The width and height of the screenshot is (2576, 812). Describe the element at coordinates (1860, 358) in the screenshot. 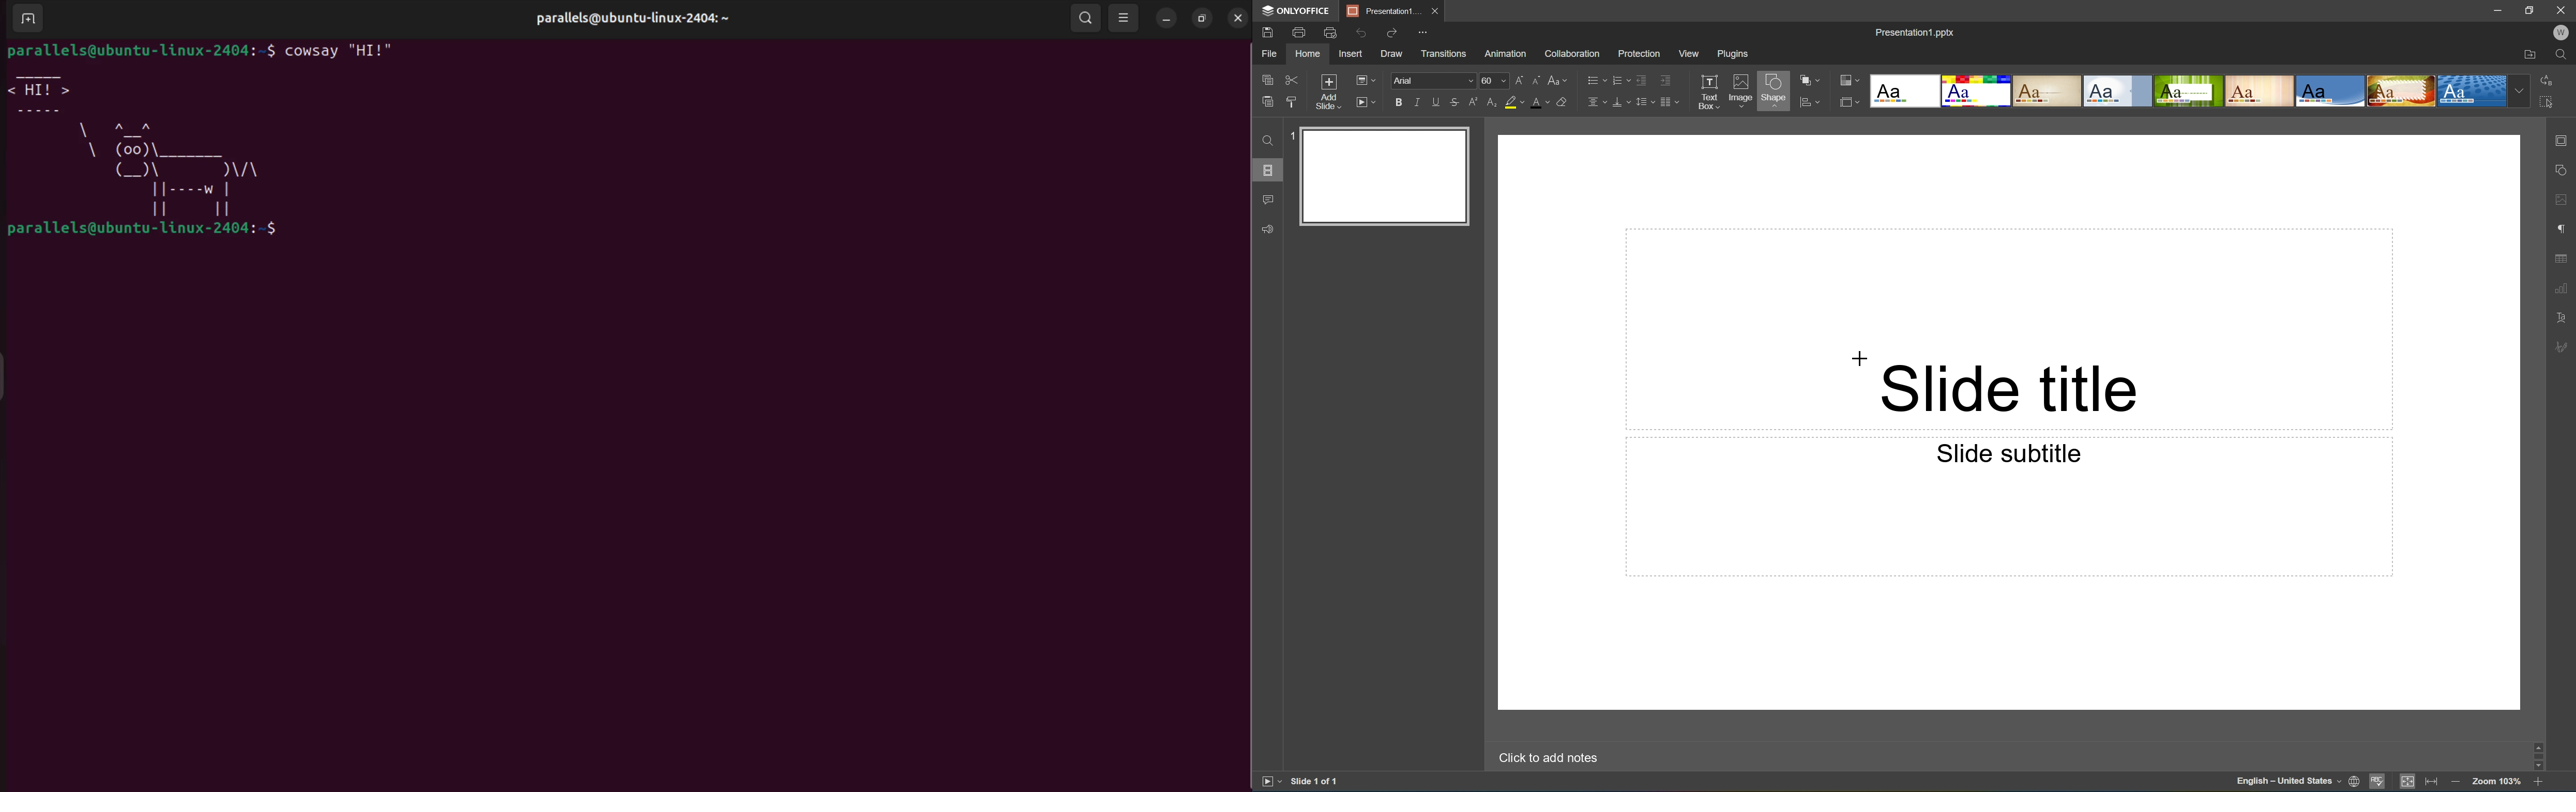

I see `Cursor` at that location.